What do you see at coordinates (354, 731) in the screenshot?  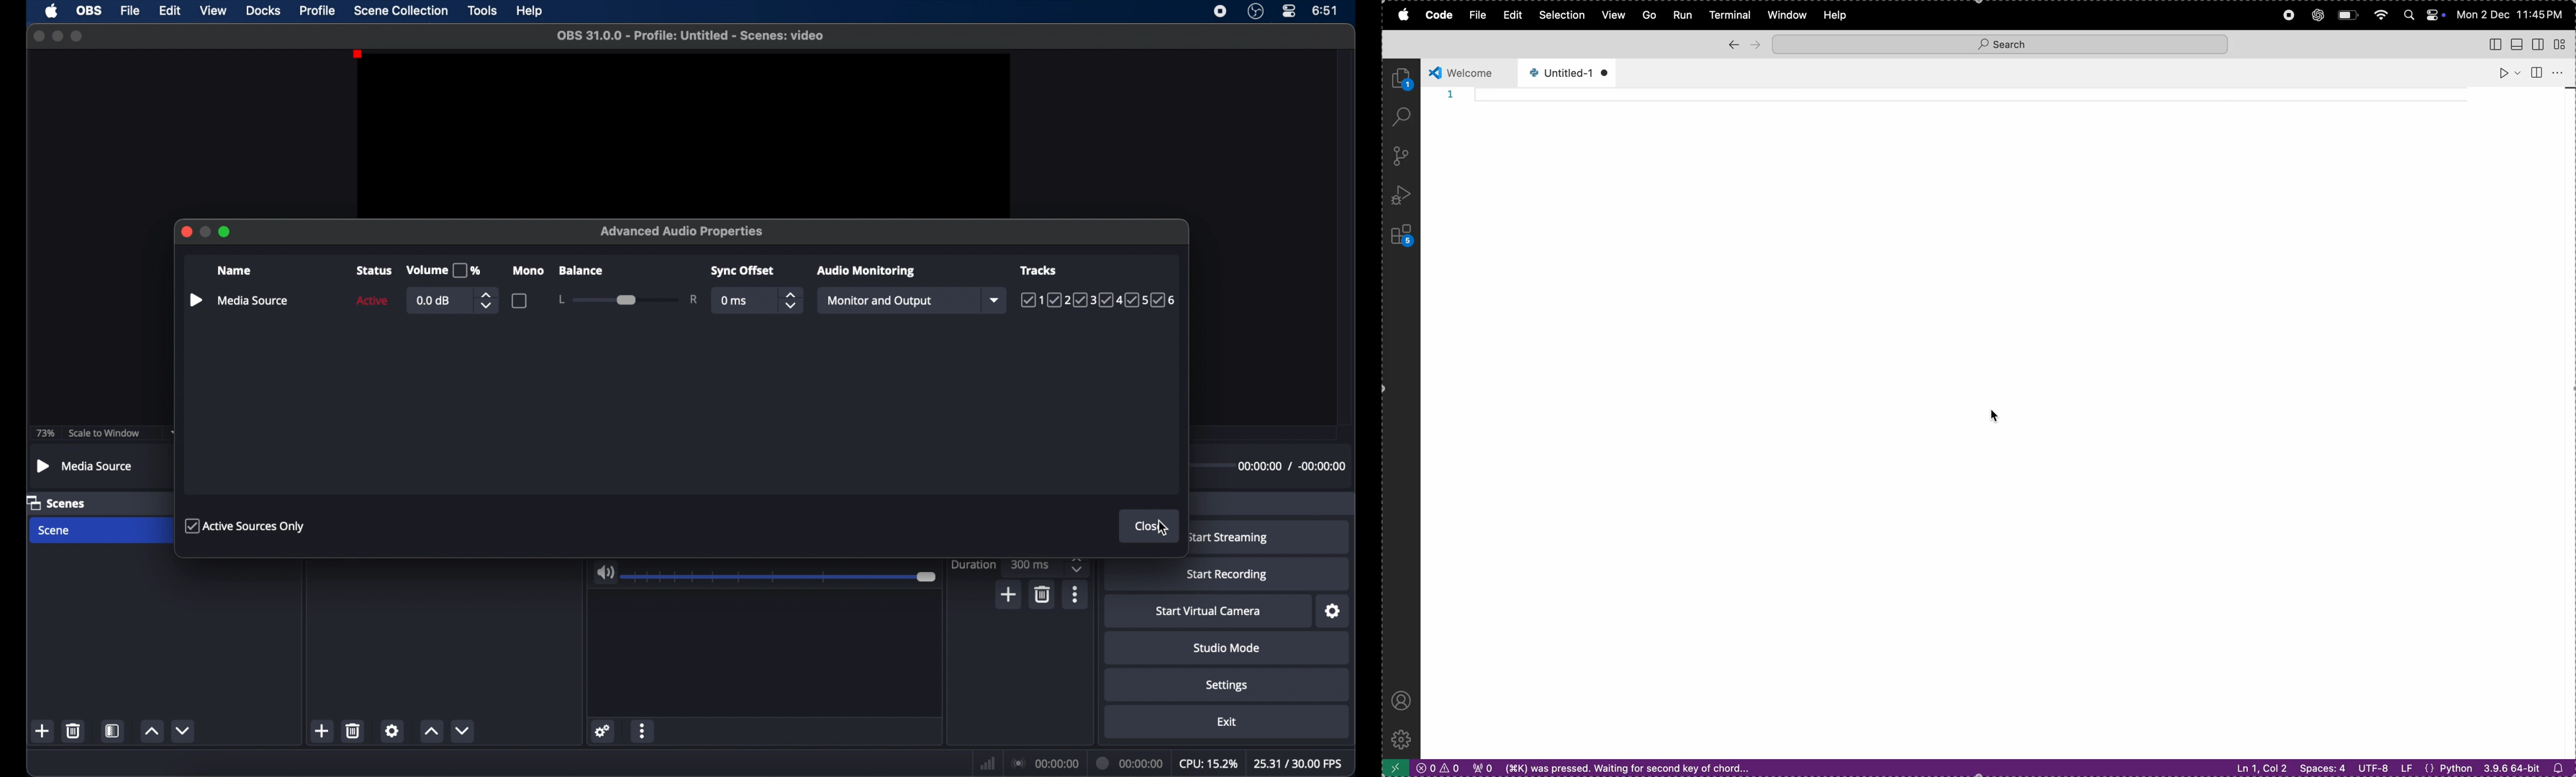 I see `delete` at bounding box center [354, 731].